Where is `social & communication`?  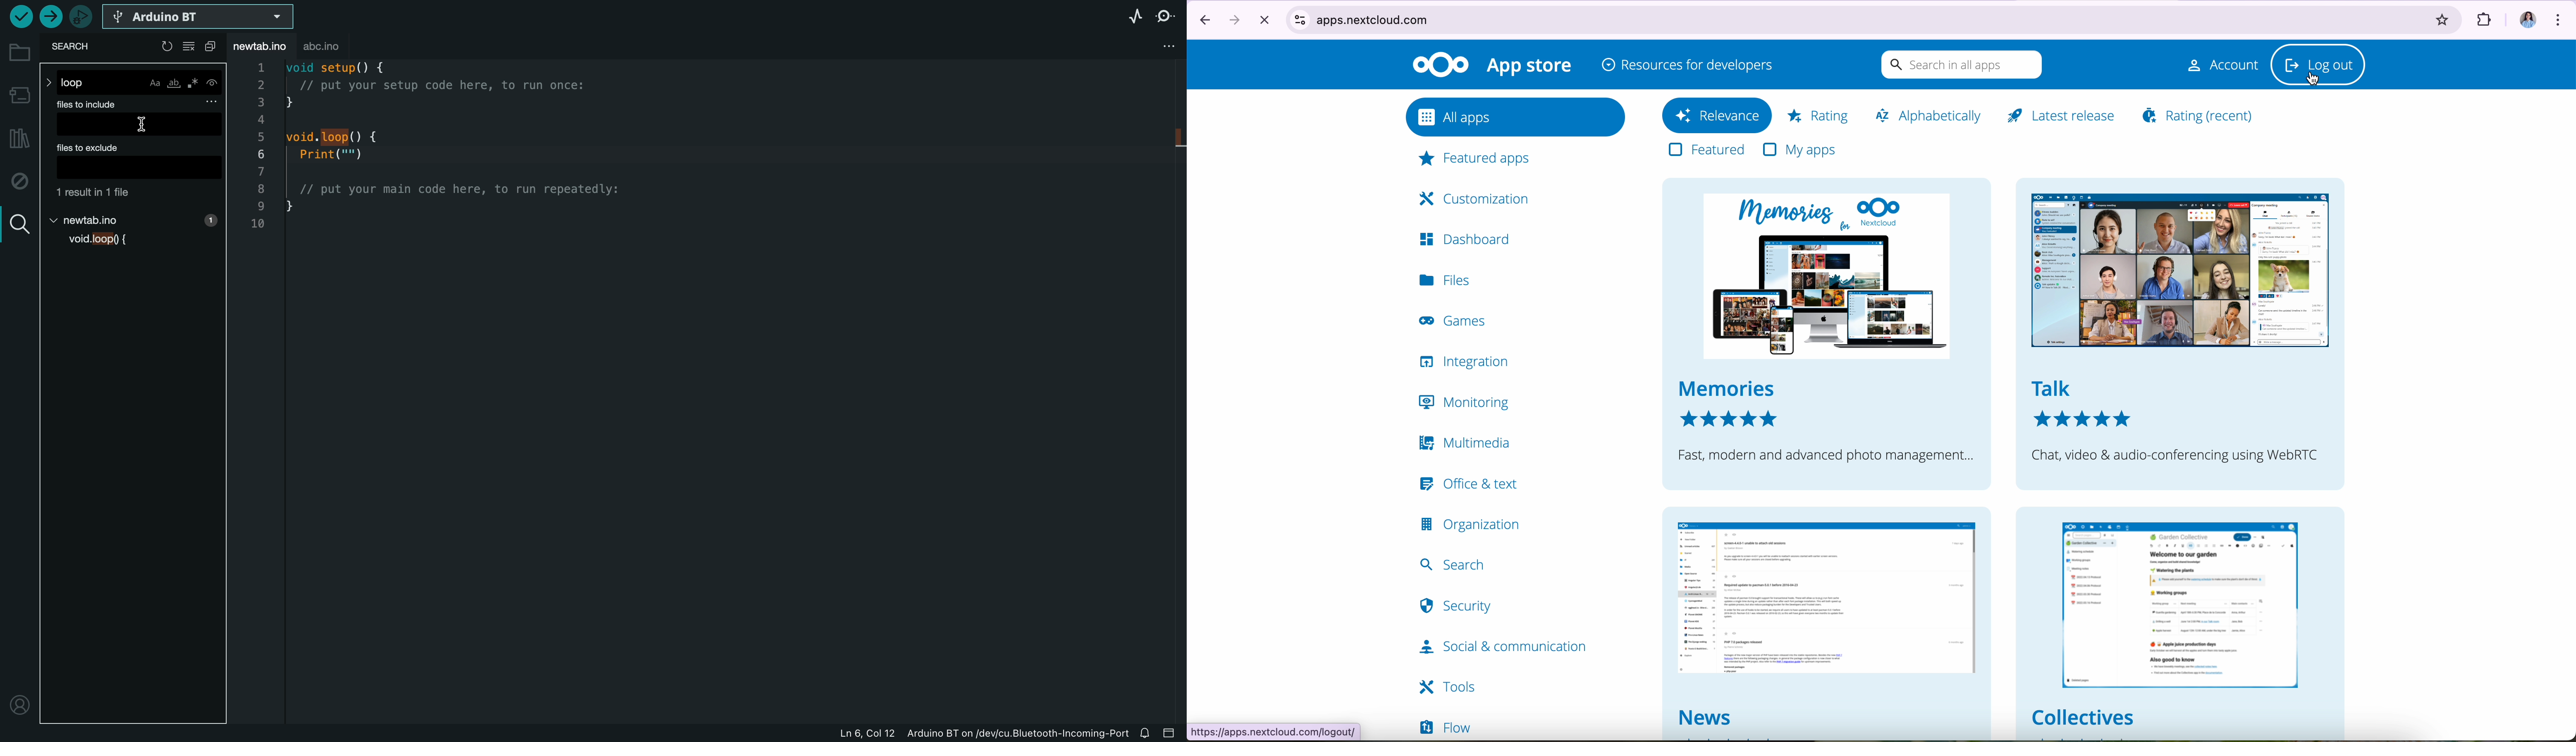 social & communication is located at coordinates (1501, 646).